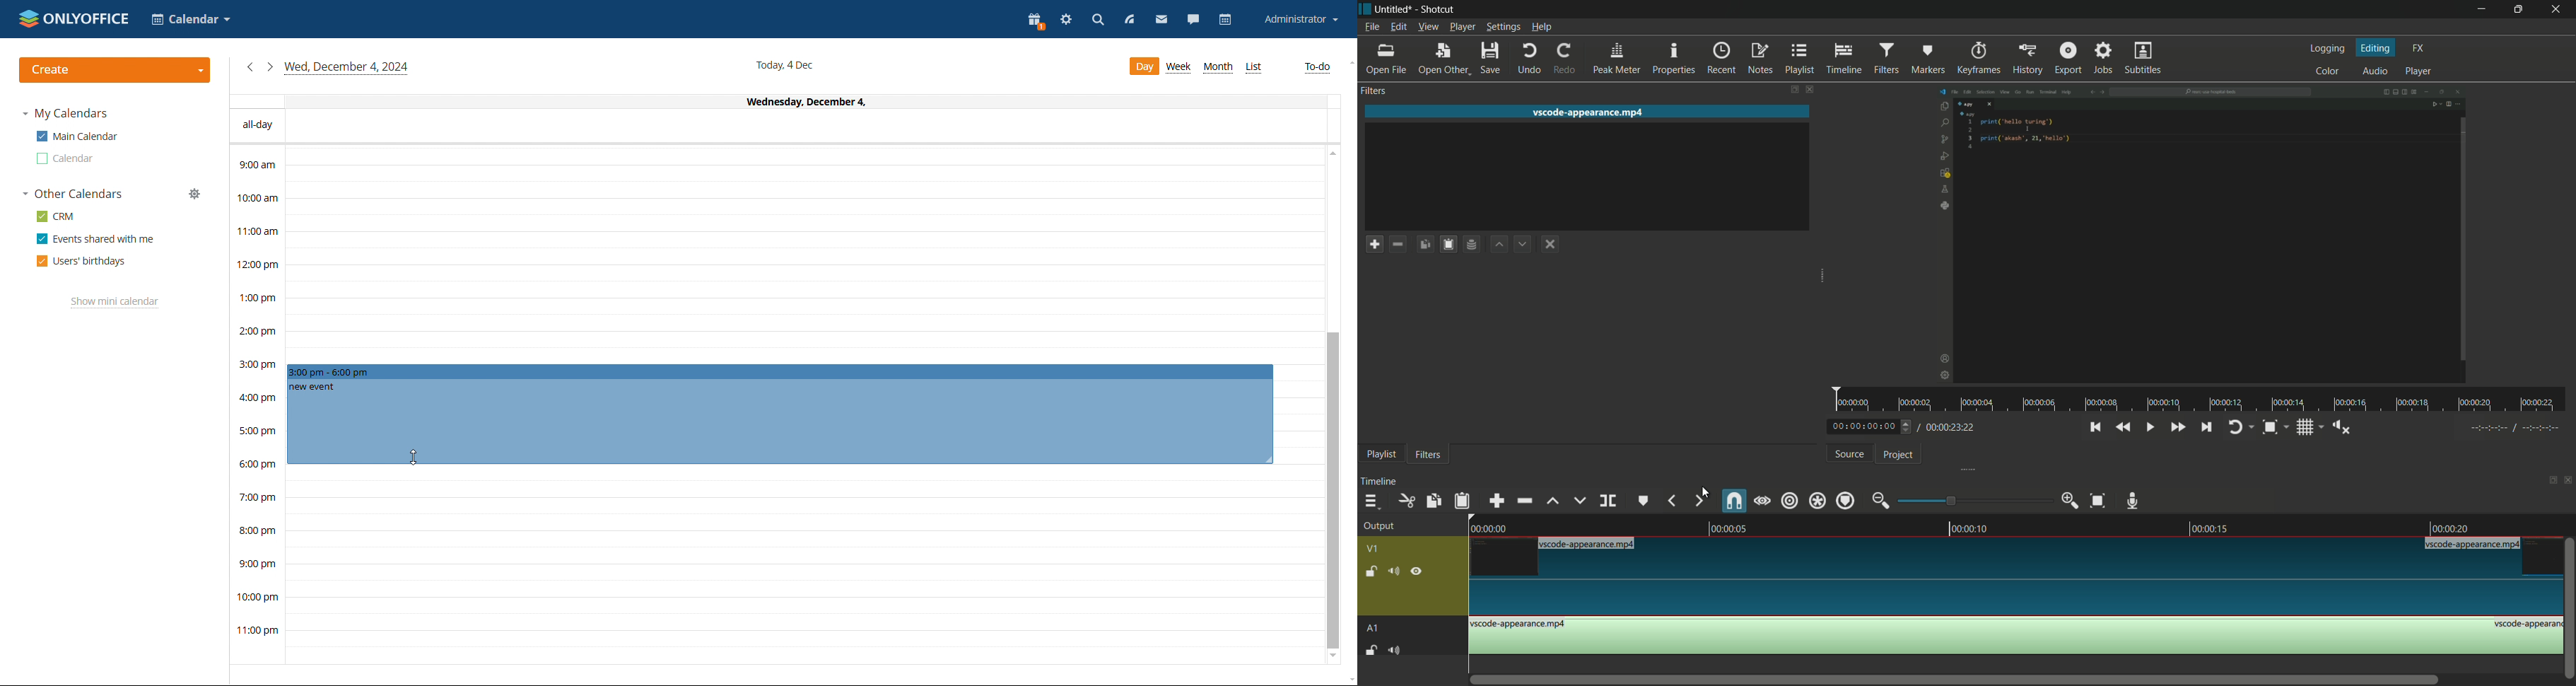  Describe the element at coordinates (2206, 428) in the screenshot. I see `skip to the next point` at that location.